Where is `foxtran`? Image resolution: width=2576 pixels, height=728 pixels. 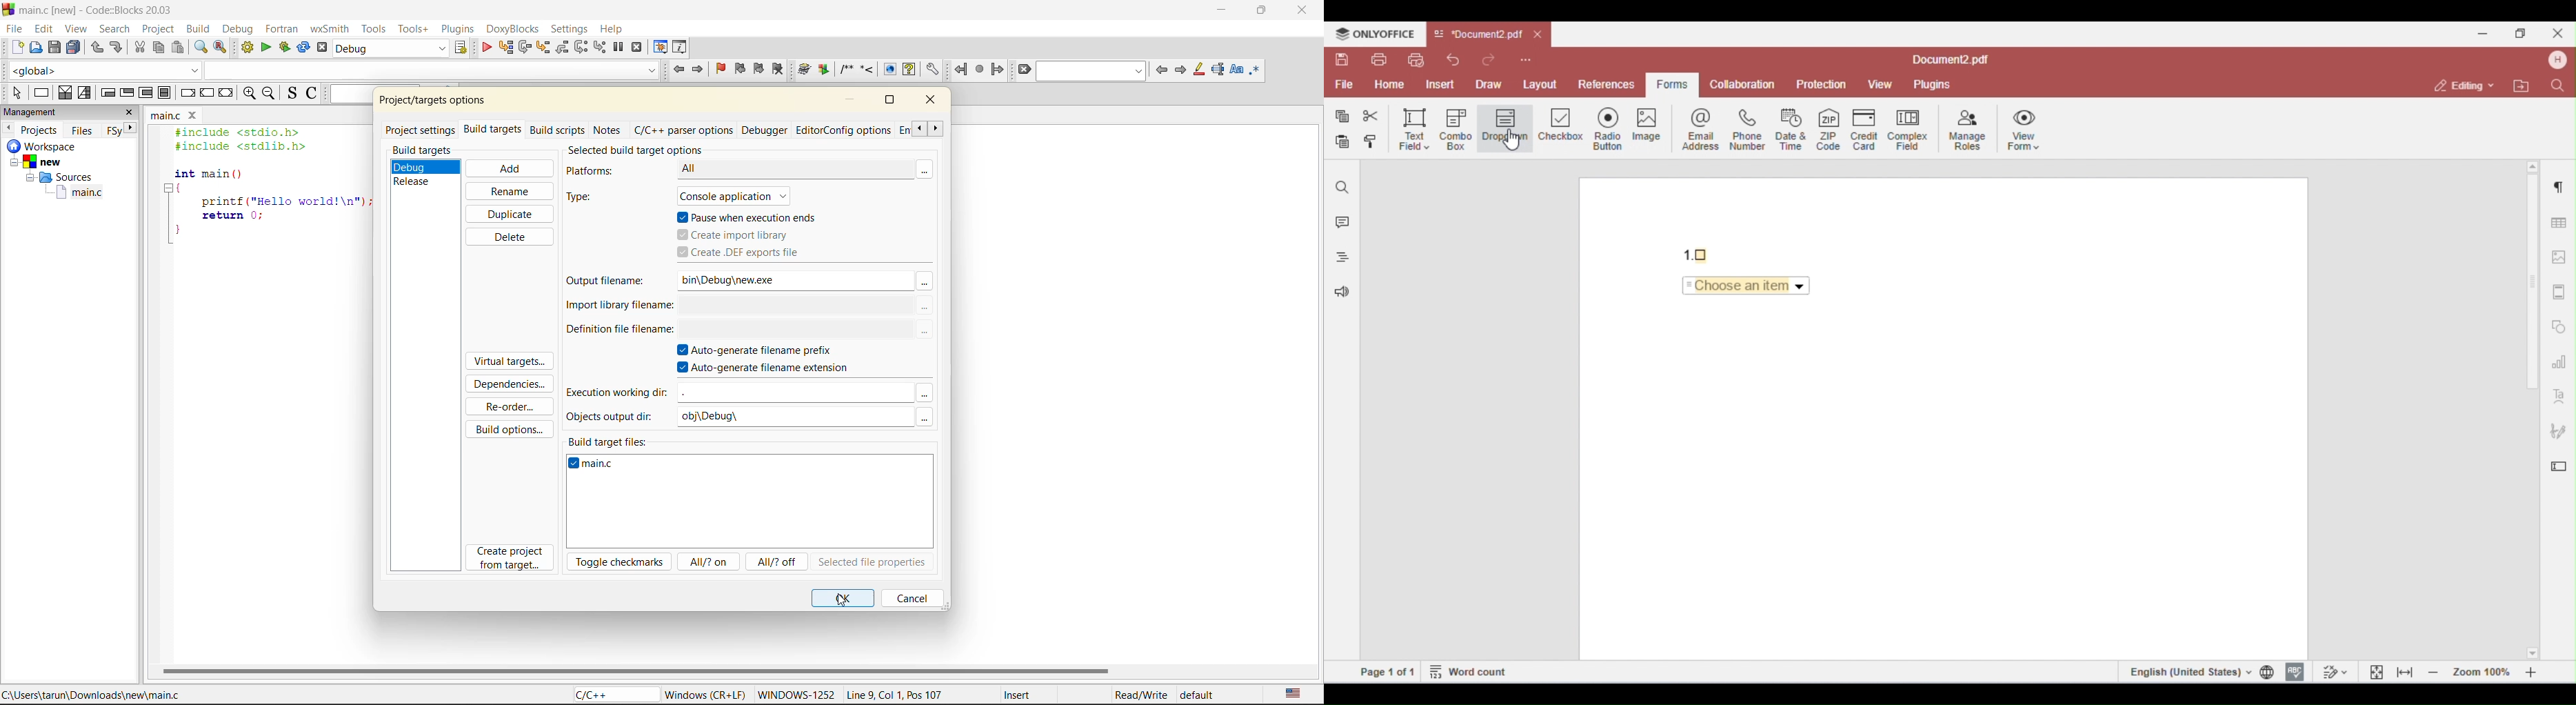
foxtran is located at coordinates (282, 31).